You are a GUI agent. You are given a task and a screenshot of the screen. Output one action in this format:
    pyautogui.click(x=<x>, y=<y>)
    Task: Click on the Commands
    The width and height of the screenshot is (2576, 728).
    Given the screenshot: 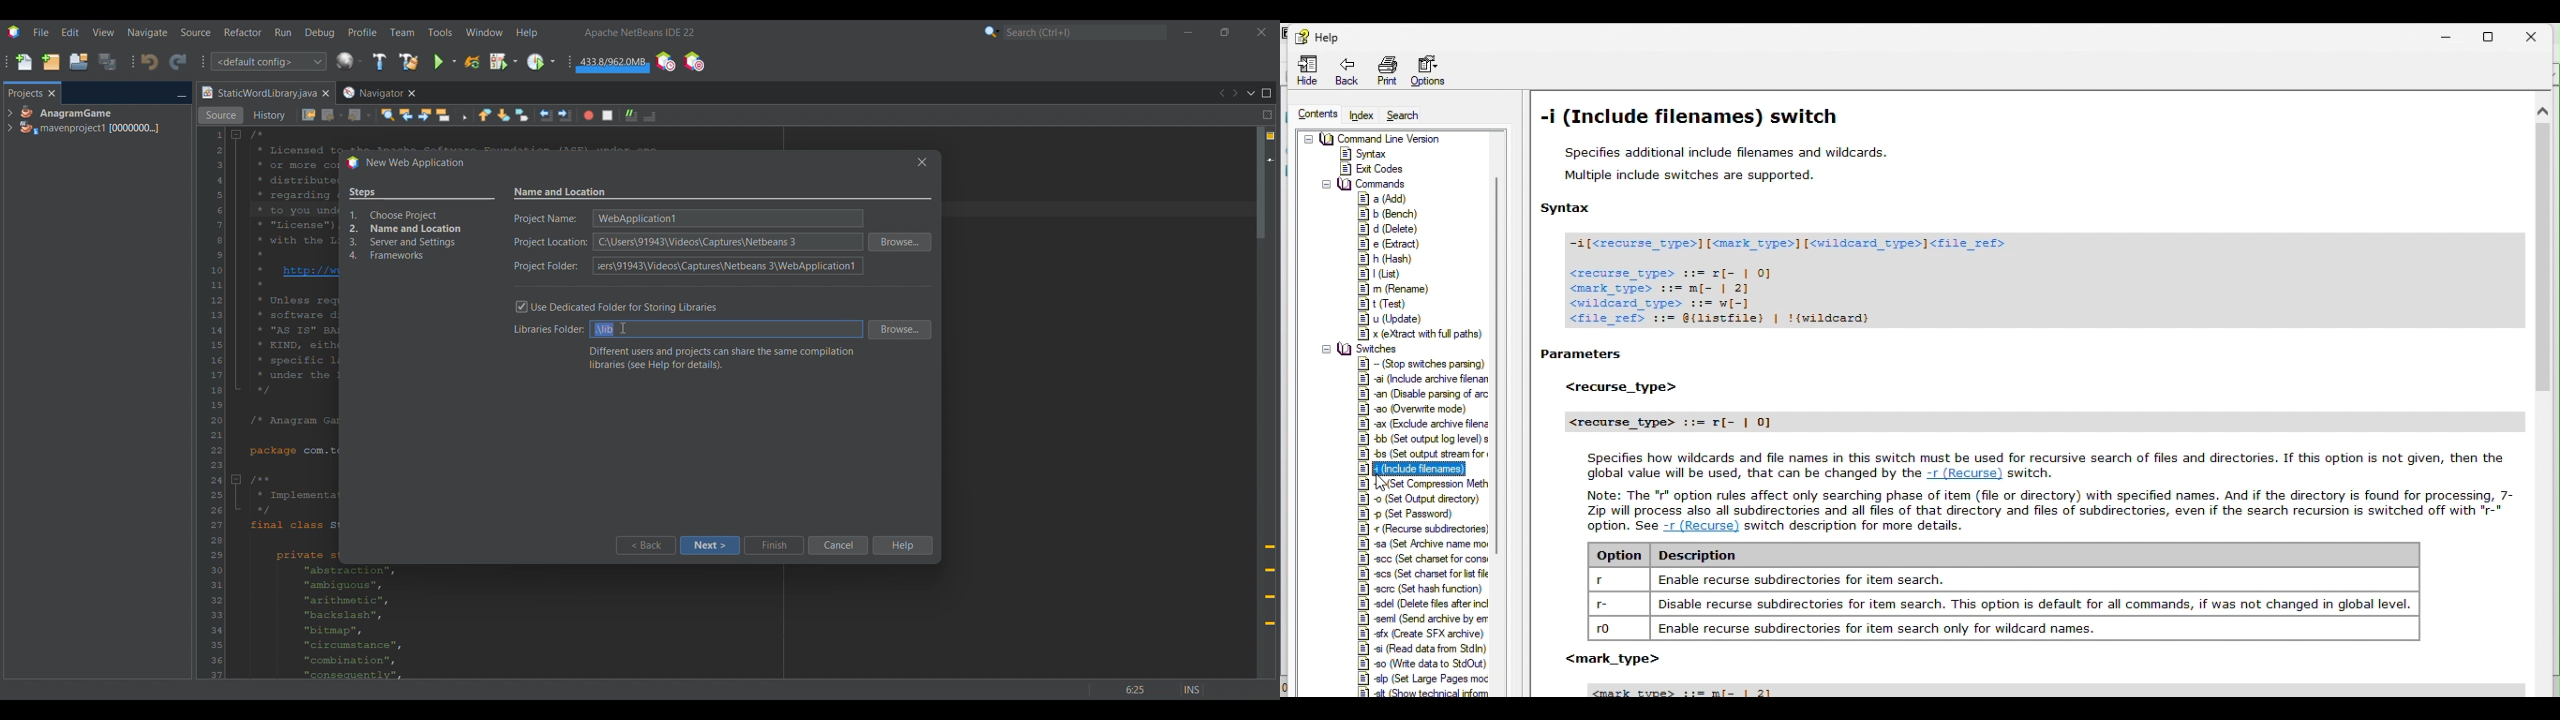 What is the action you would take?
    pyautogui.click(x=1365, y=185)
    